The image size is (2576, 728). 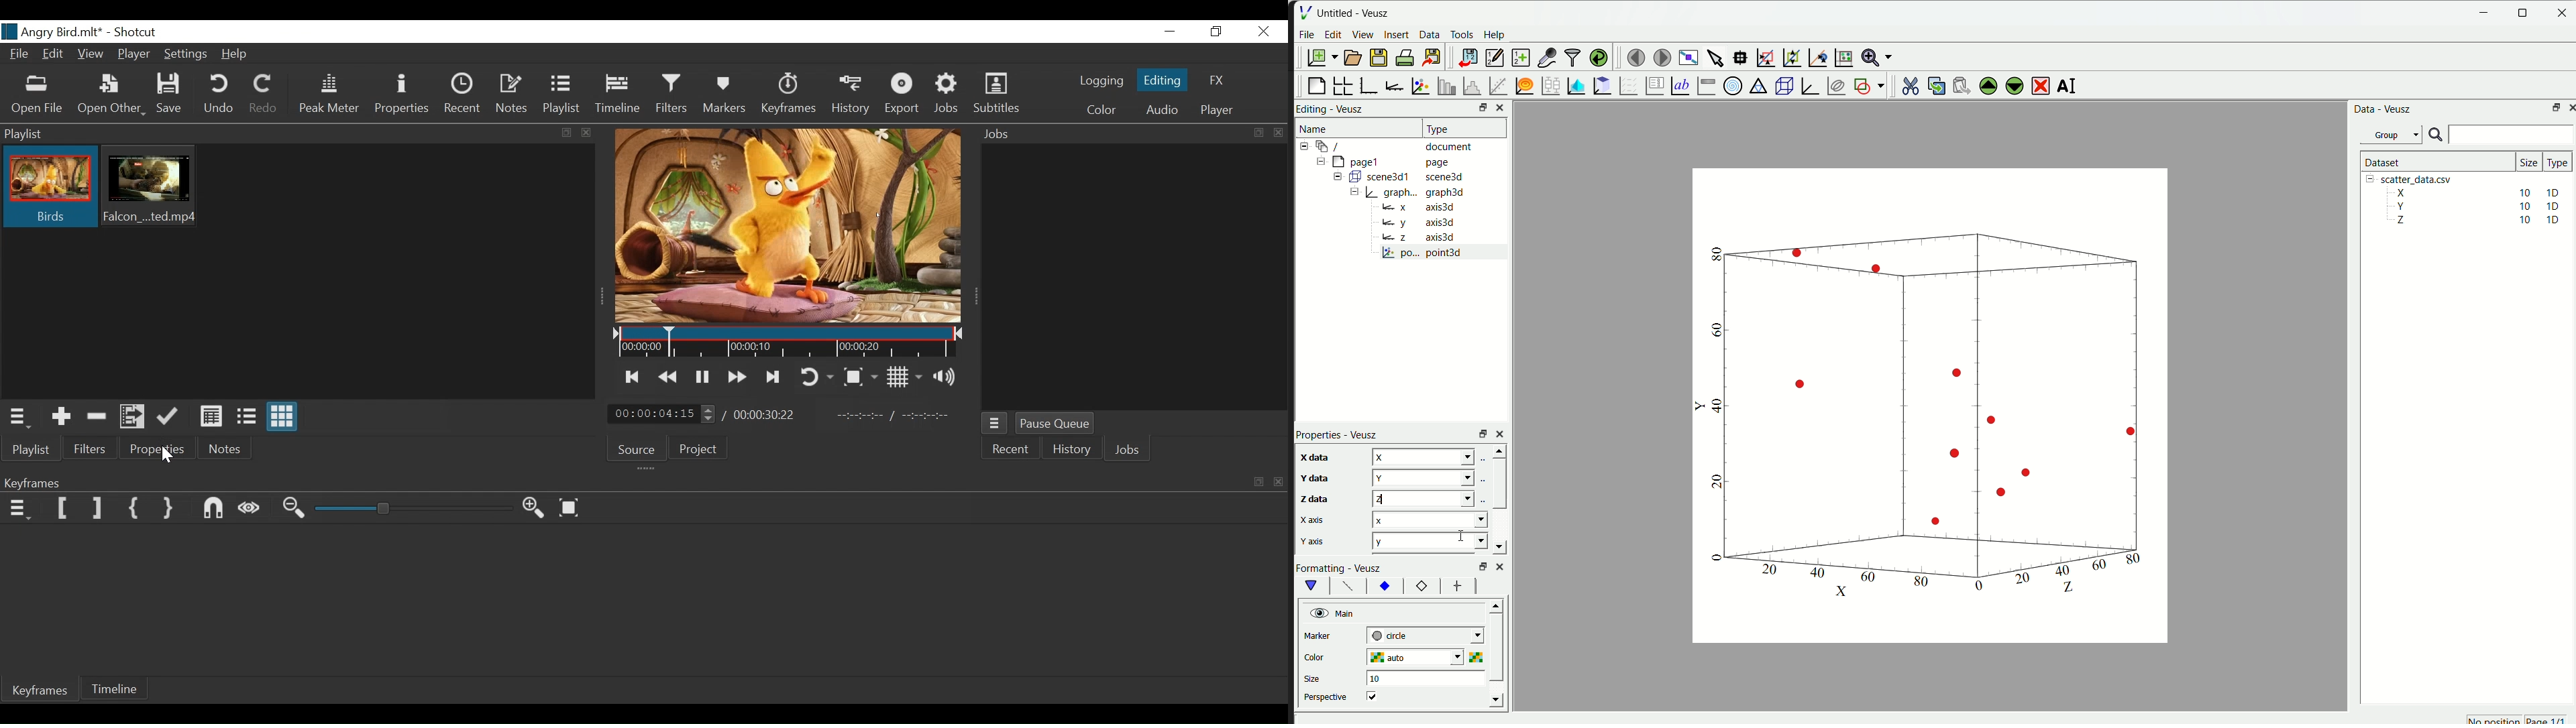 I want to click on = x axis3d, so click(x=1425, y=206).